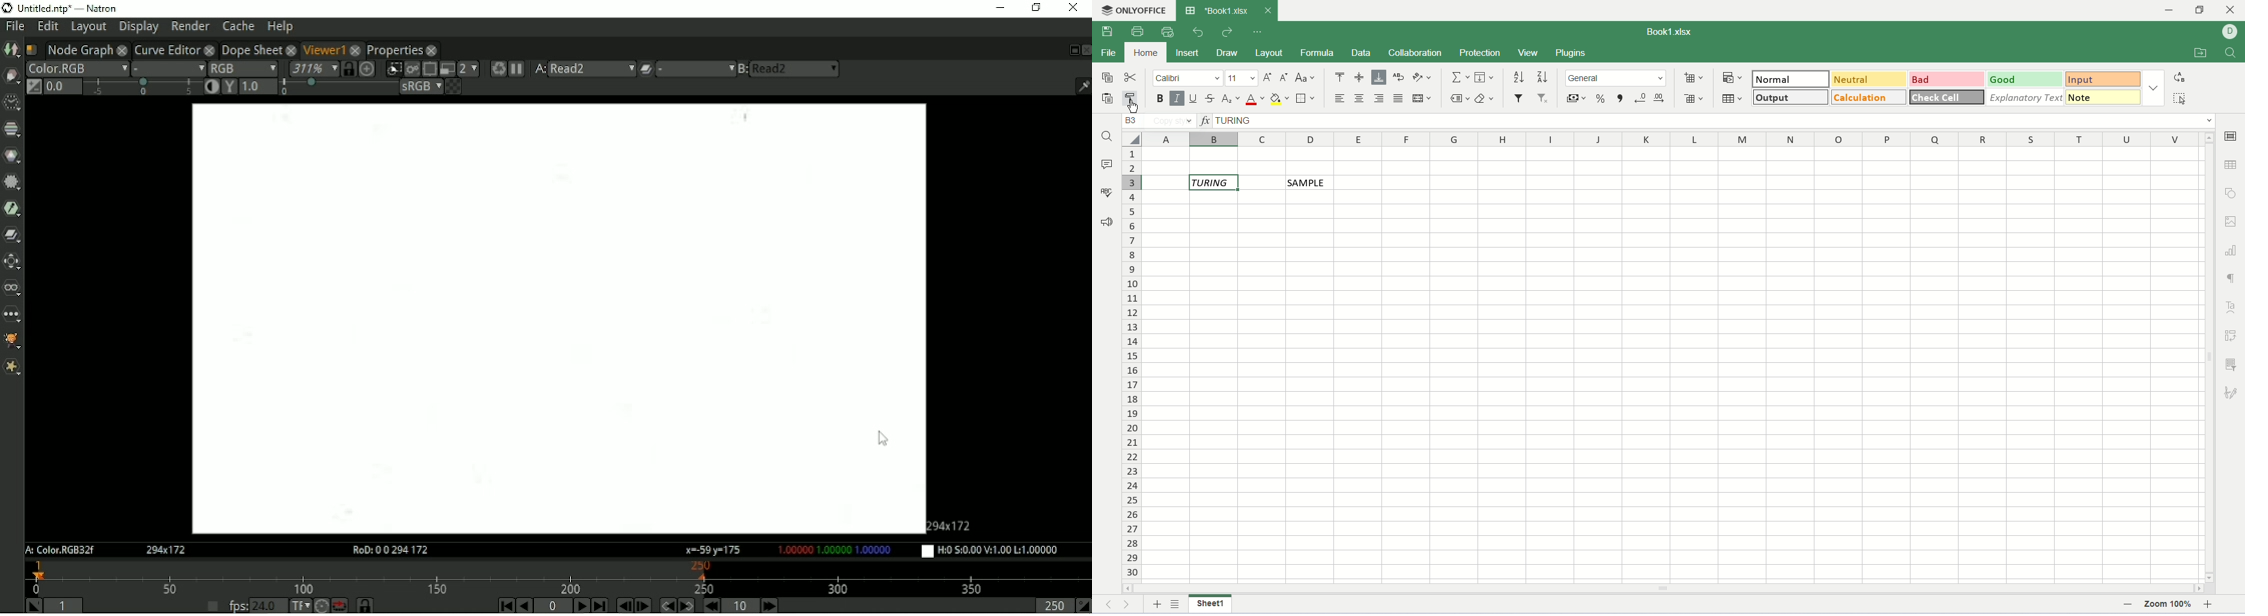  What do you see at coordinates (2175, 10) in the screenshot?
I see `minimize` at bounding box center [2175, 10].